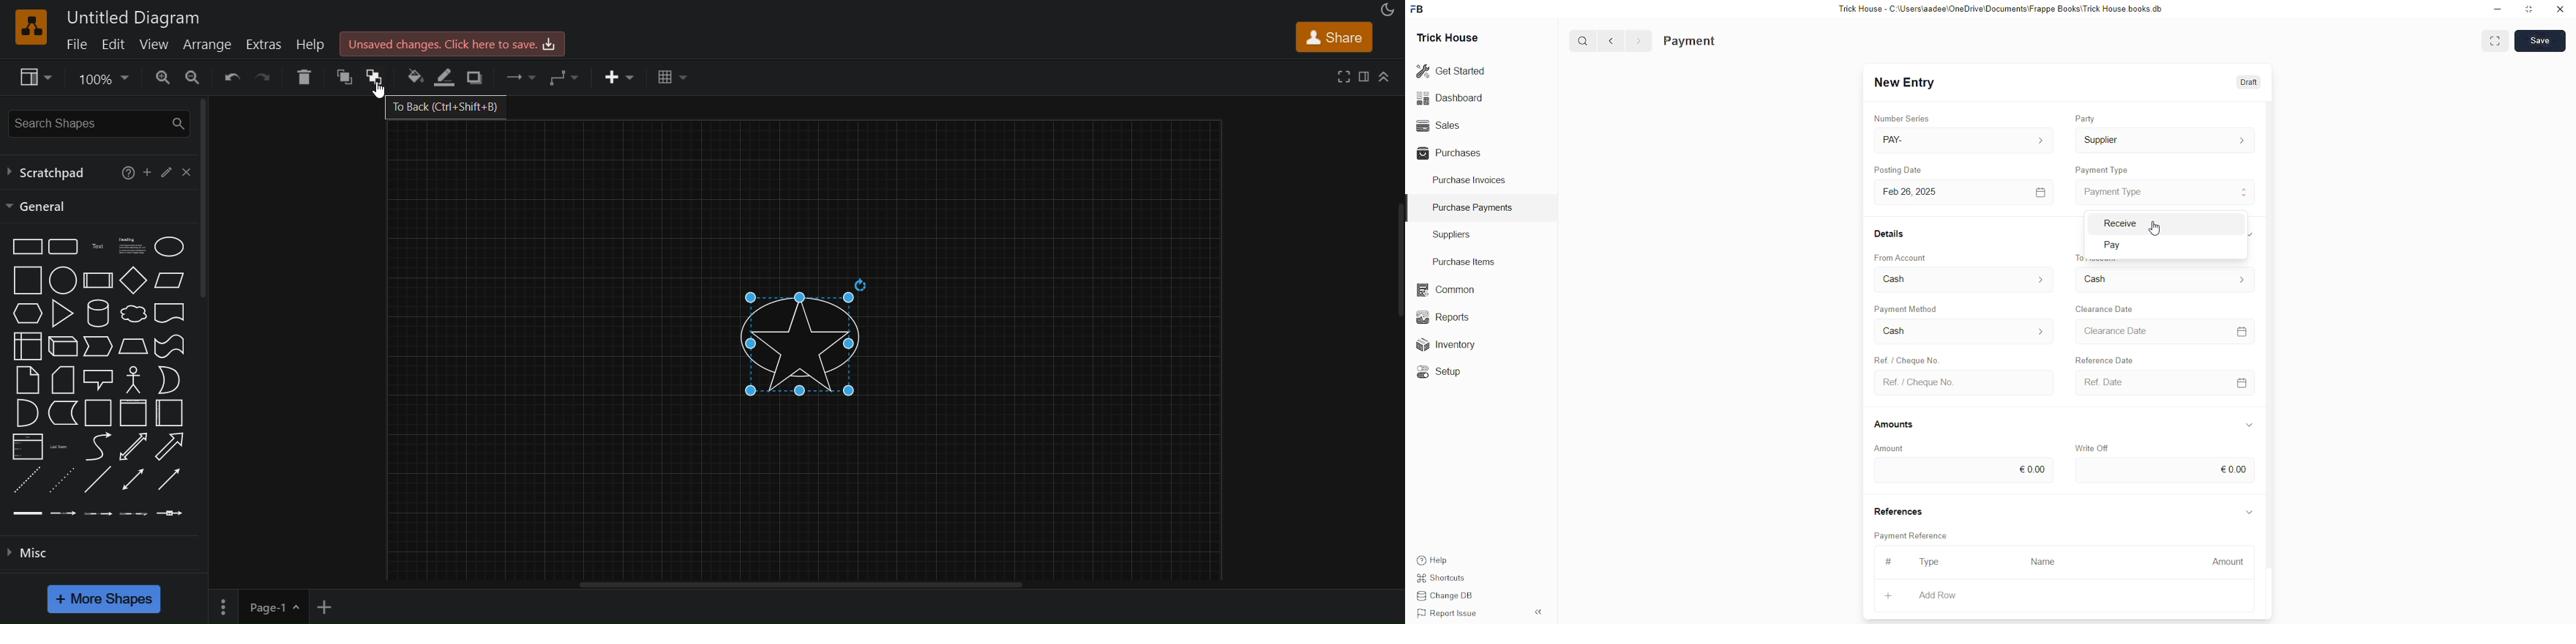 Image resolution: width=2576 pixels, height=644 pixels. I want to click on paralleogram, so click(170, 279).